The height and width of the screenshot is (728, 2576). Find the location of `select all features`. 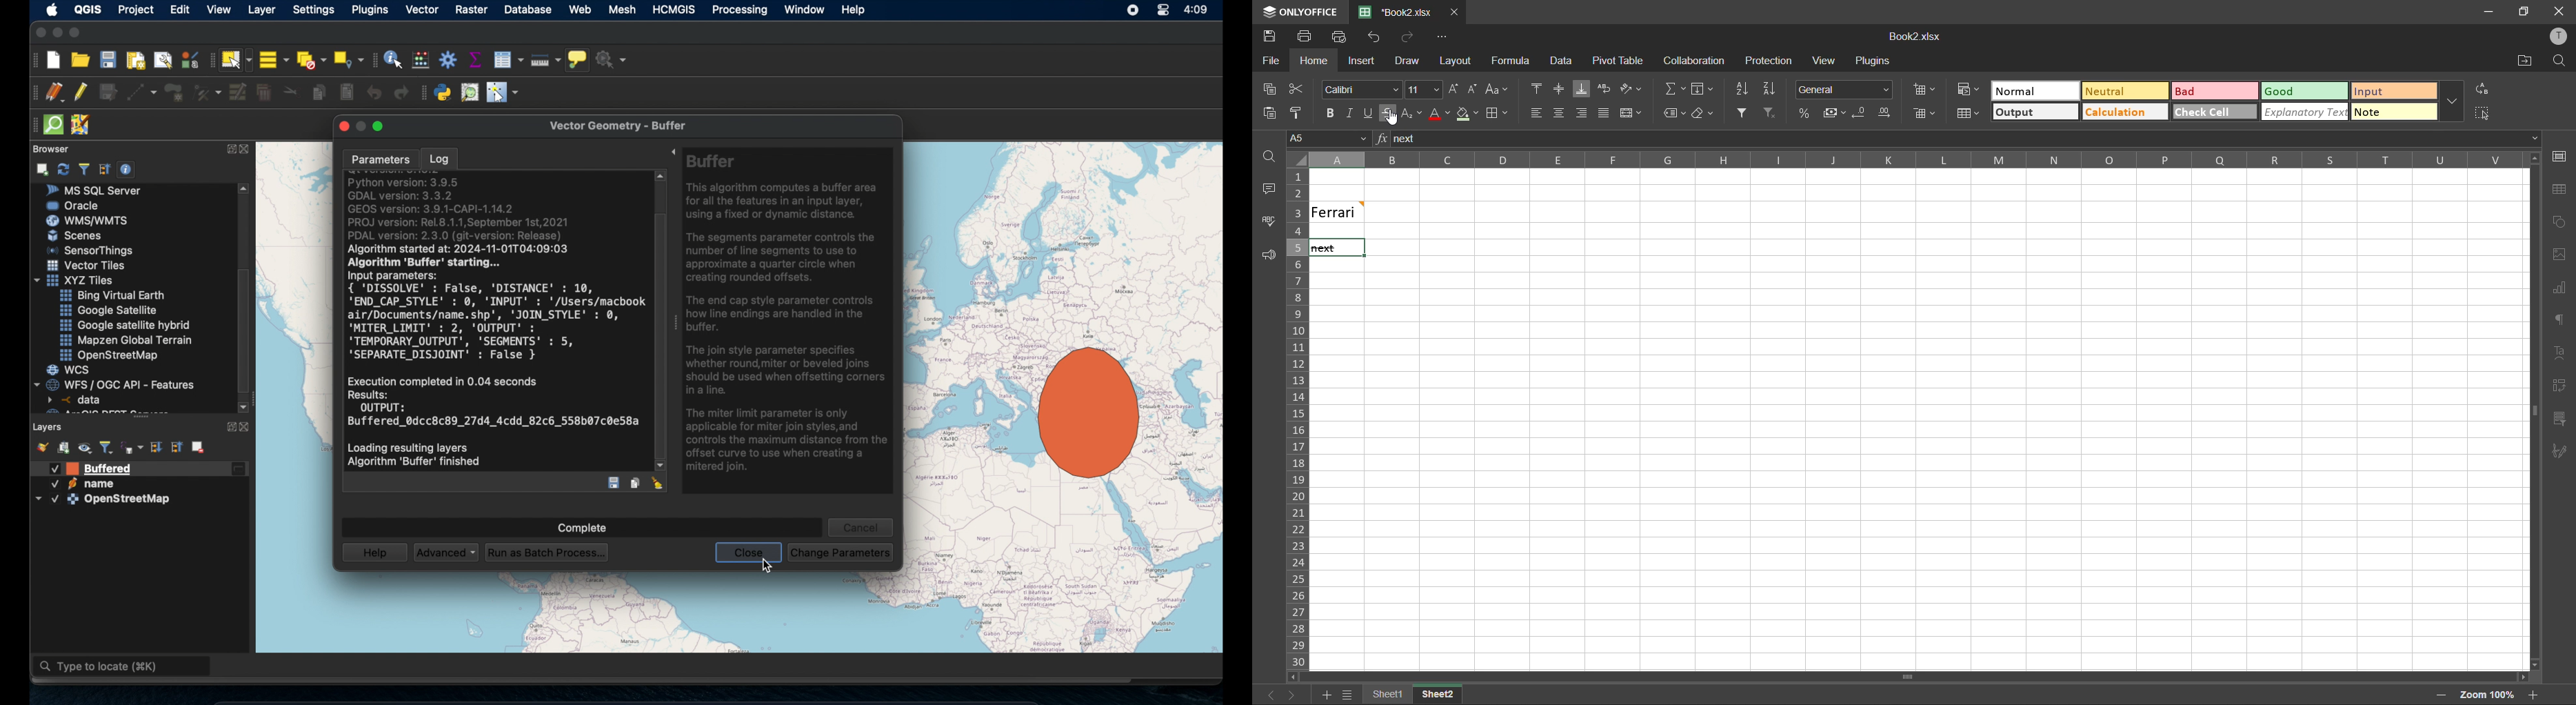

select all features is located at coordinates (273, 59).